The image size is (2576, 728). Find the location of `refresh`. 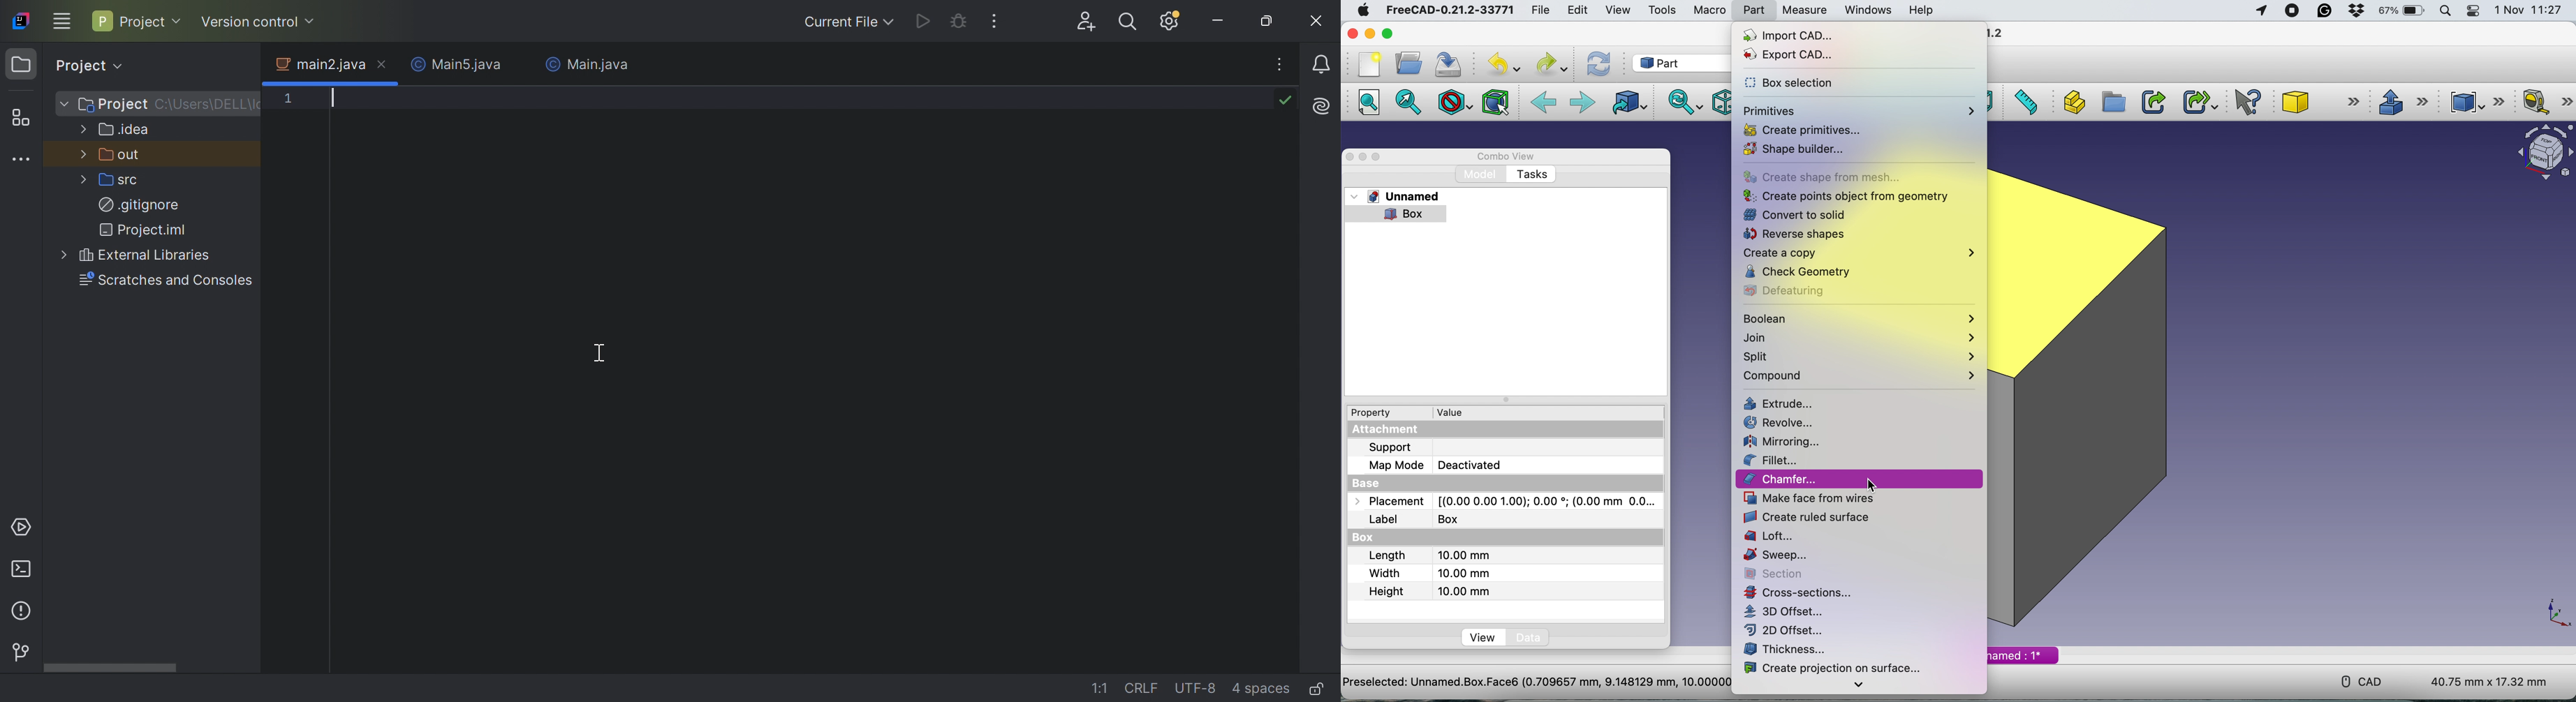

refresh is located at coordinates (1597, 62).